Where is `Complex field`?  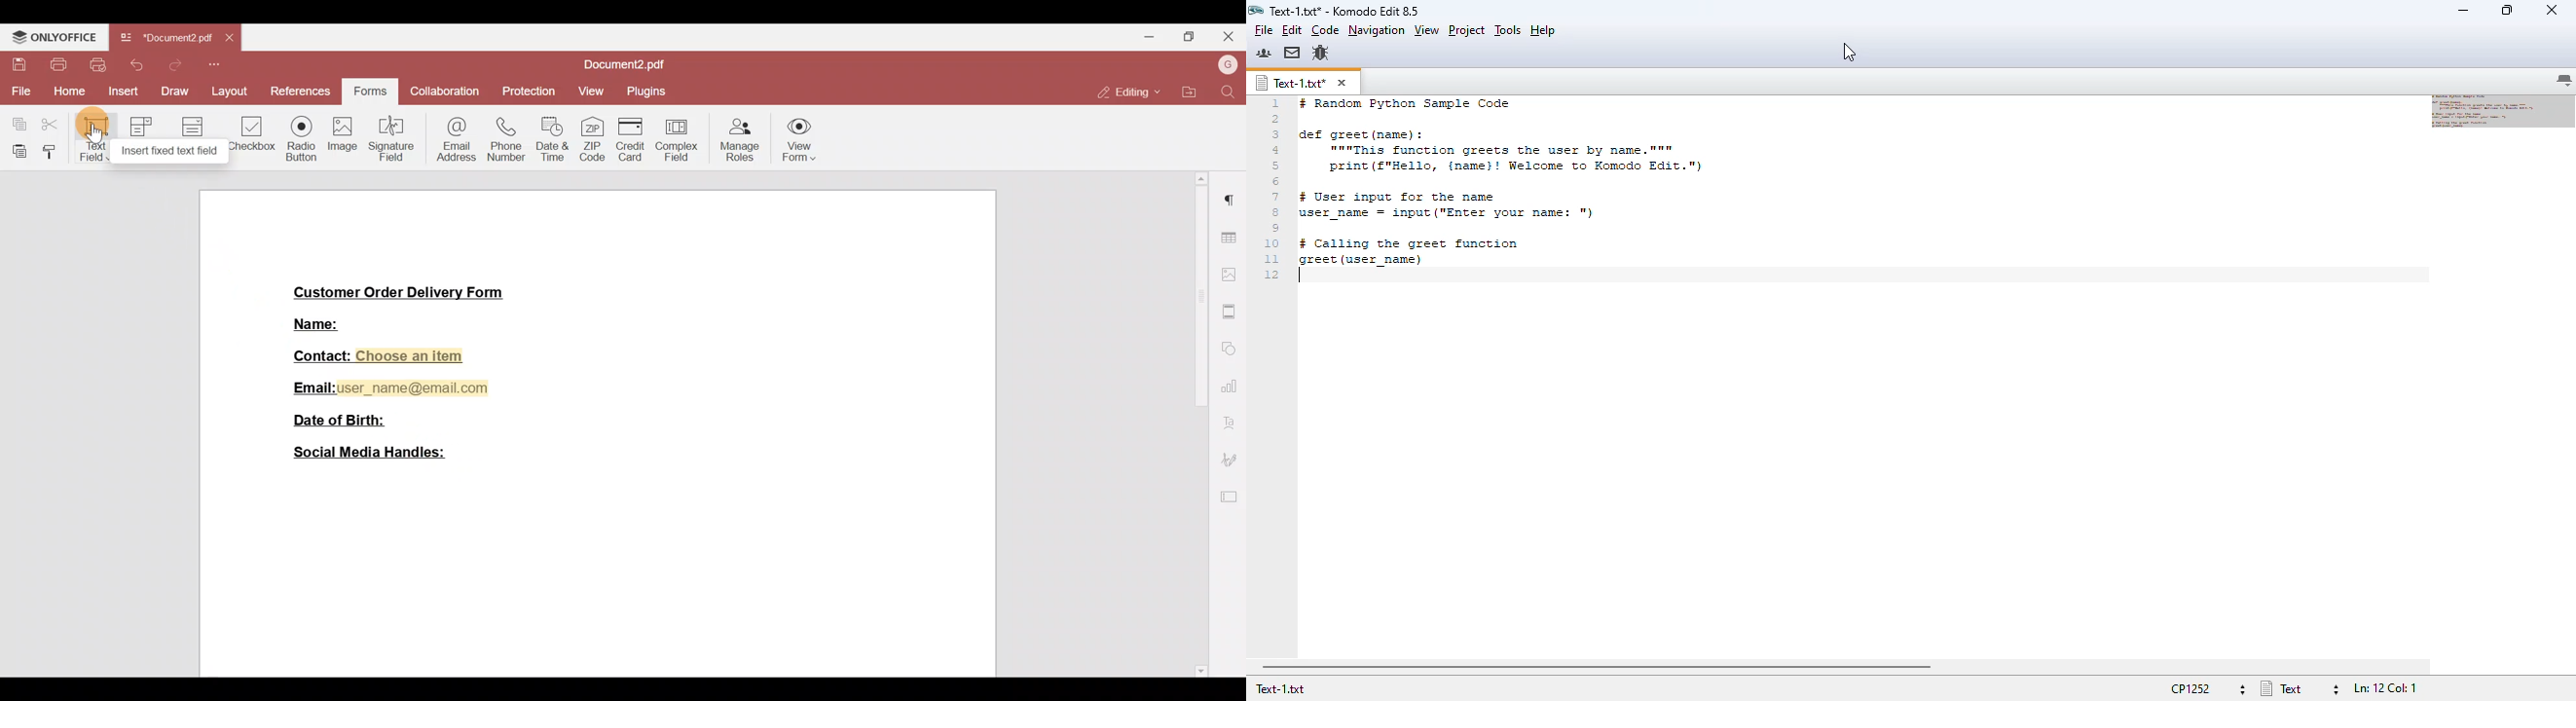
Complex field is located at coordinates (680, 137).